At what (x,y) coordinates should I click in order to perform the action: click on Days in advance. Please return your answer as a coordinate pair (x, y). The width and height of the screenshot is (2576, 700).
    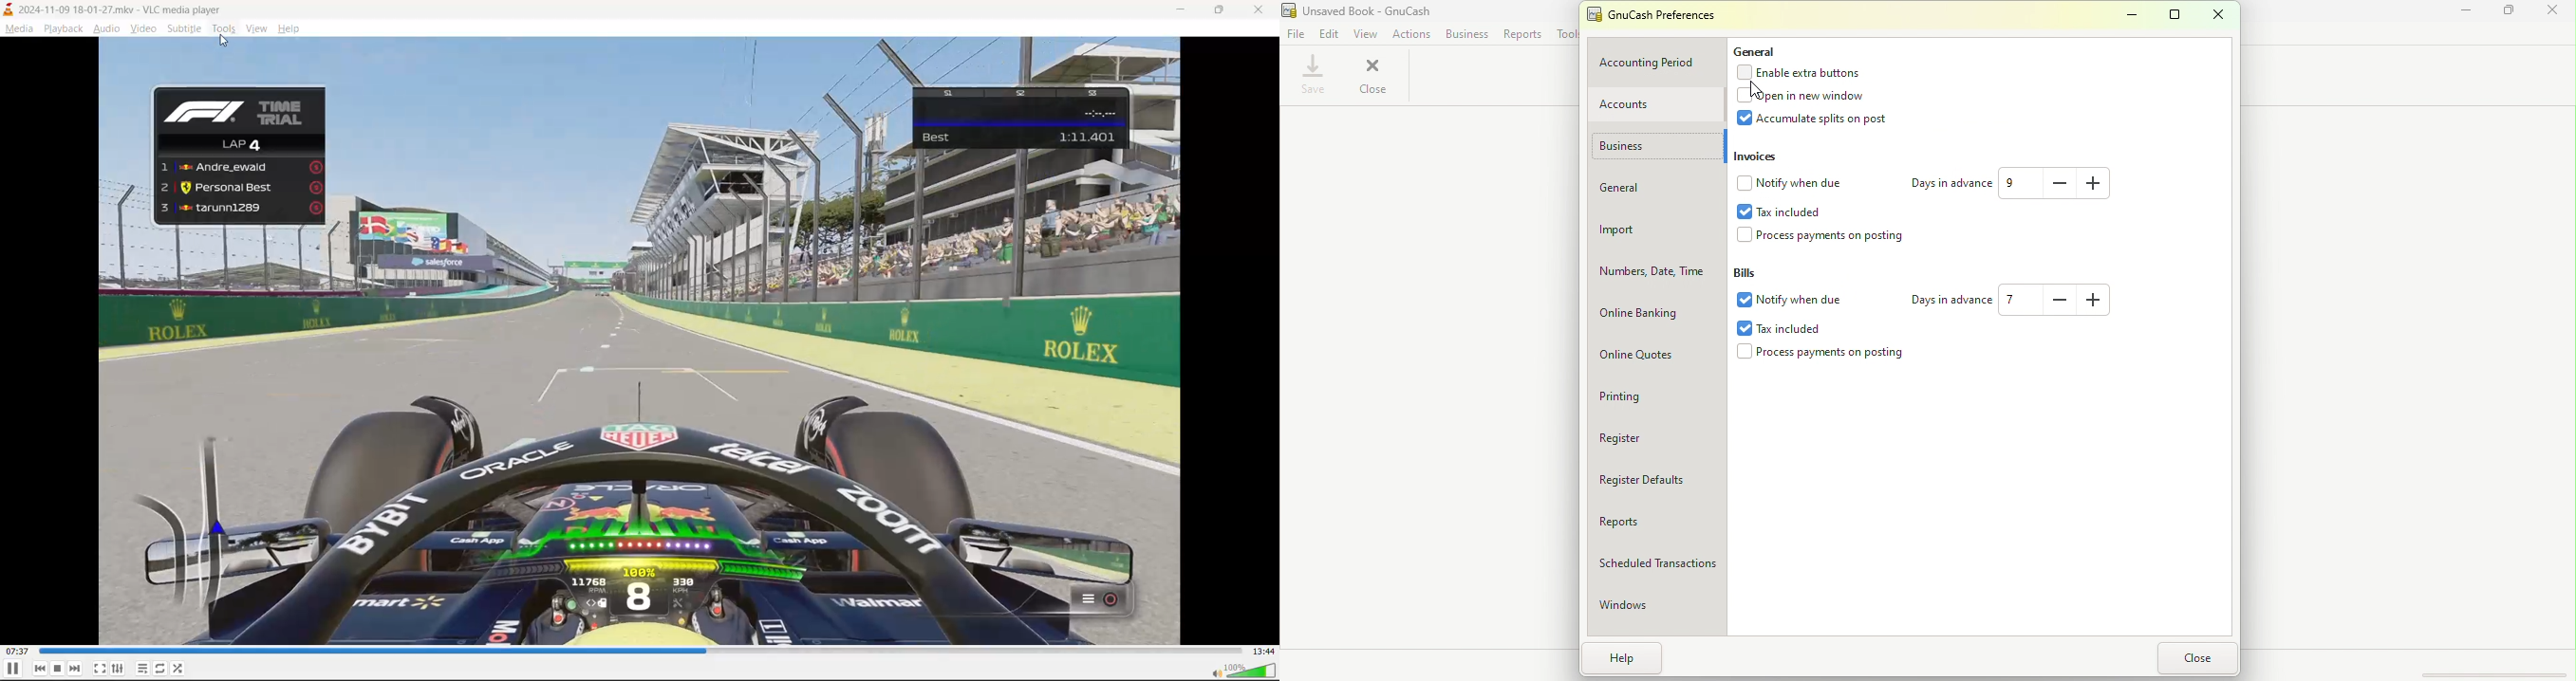
    Looking at the image, I should click on (1952, 300).